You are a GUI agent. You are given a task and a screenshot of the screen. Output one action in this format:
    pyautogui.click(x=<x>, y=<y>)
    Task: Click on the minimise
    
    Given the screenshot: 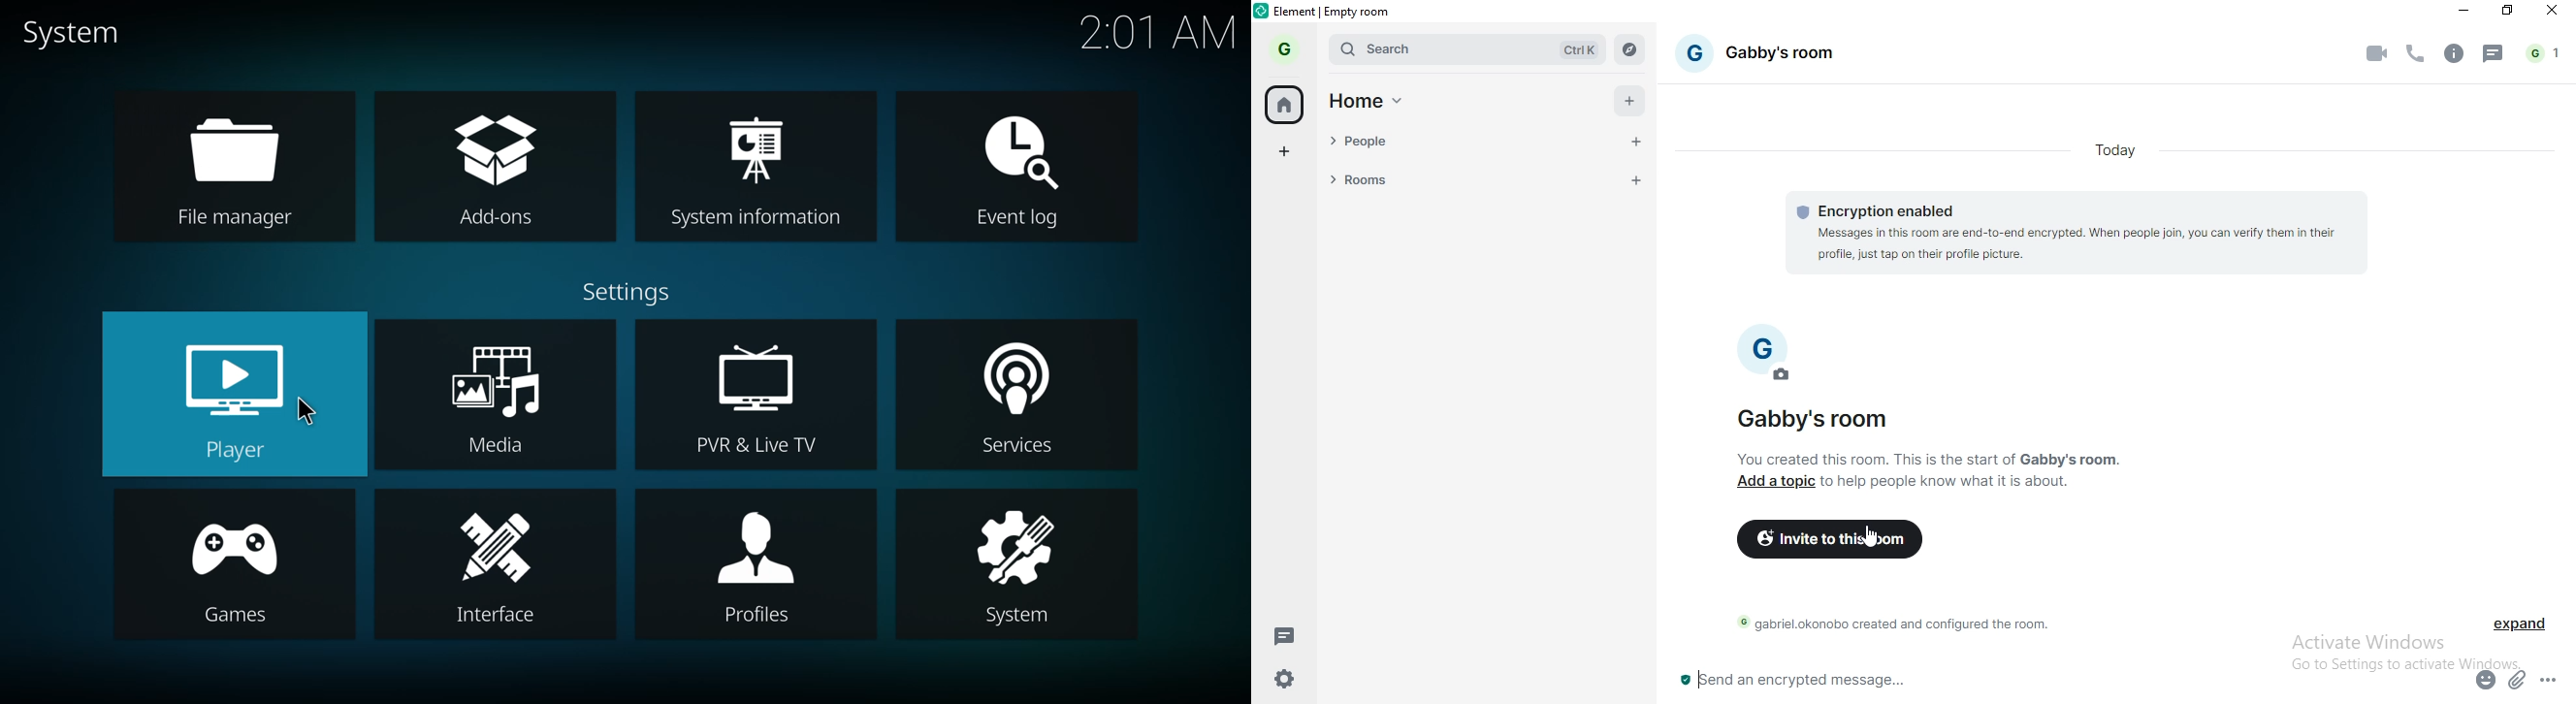 What is the action you would take?
    pyautogui.click(x=2457, y=11)
    